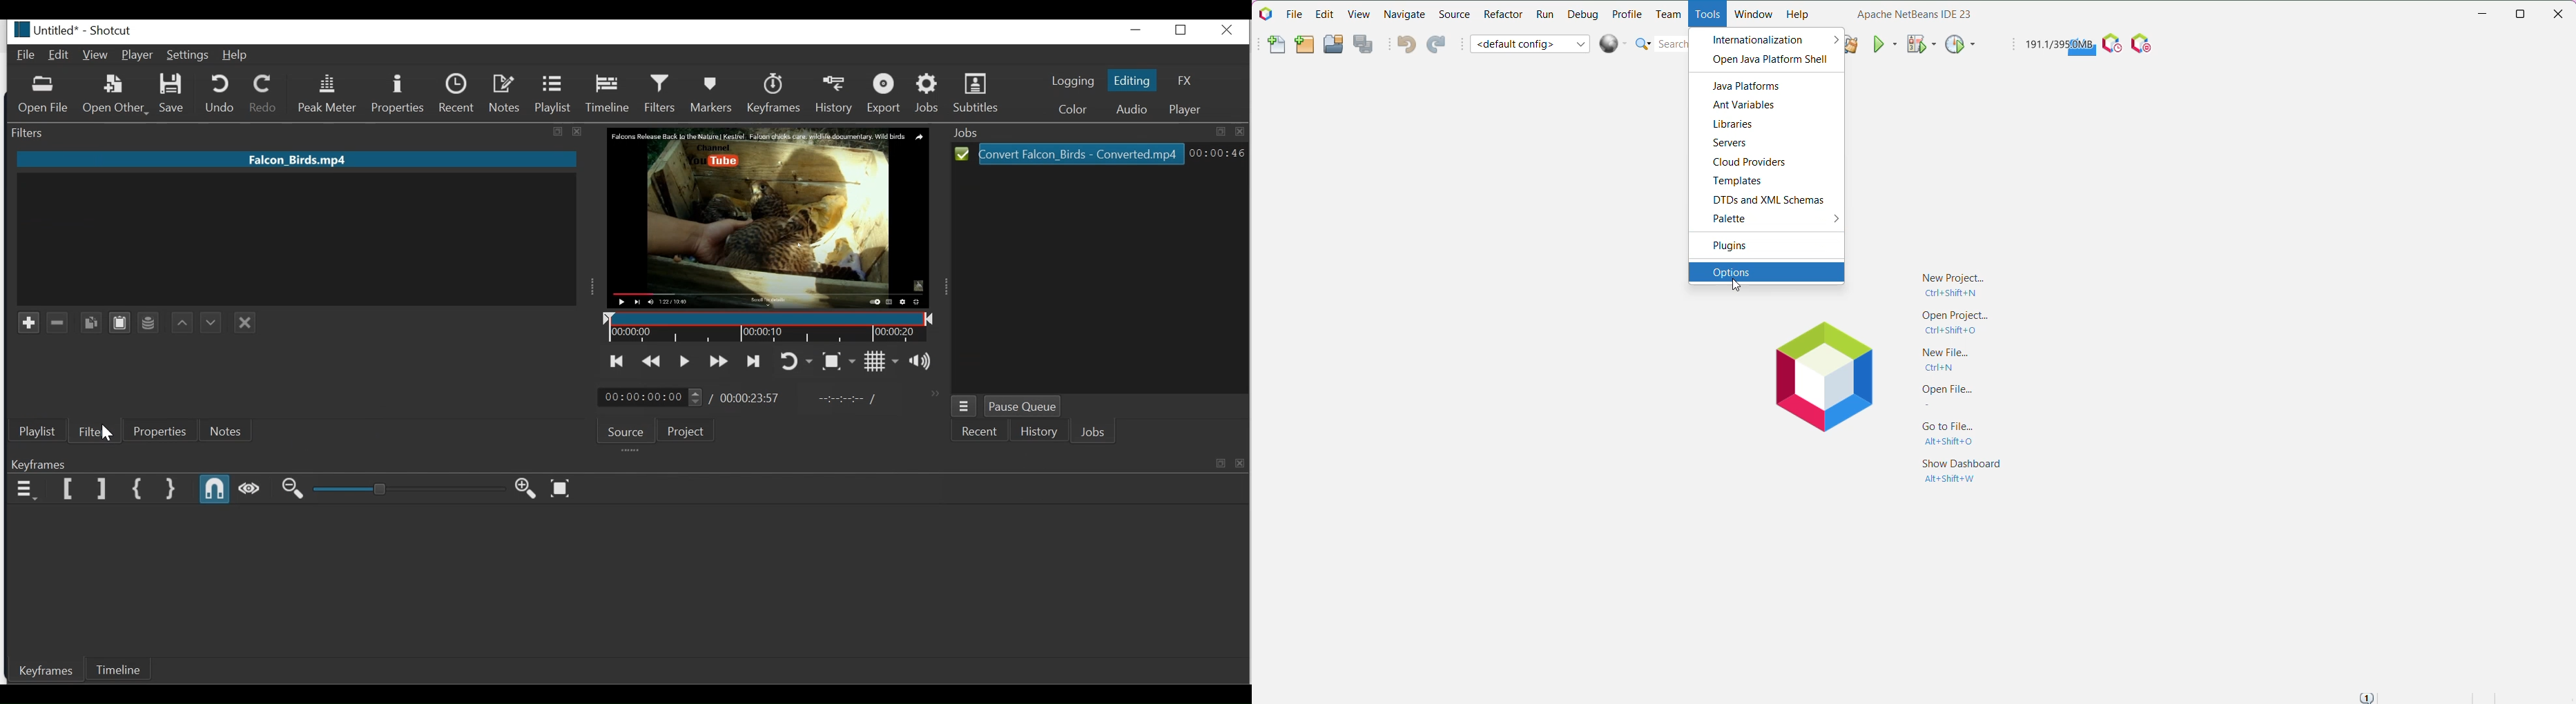 The height and width of the screenshot is (728, 2576). What do you see at coordinates (1138, 31) in the screenshot?
I see `Minimize` at bounding box center [1138, 31].